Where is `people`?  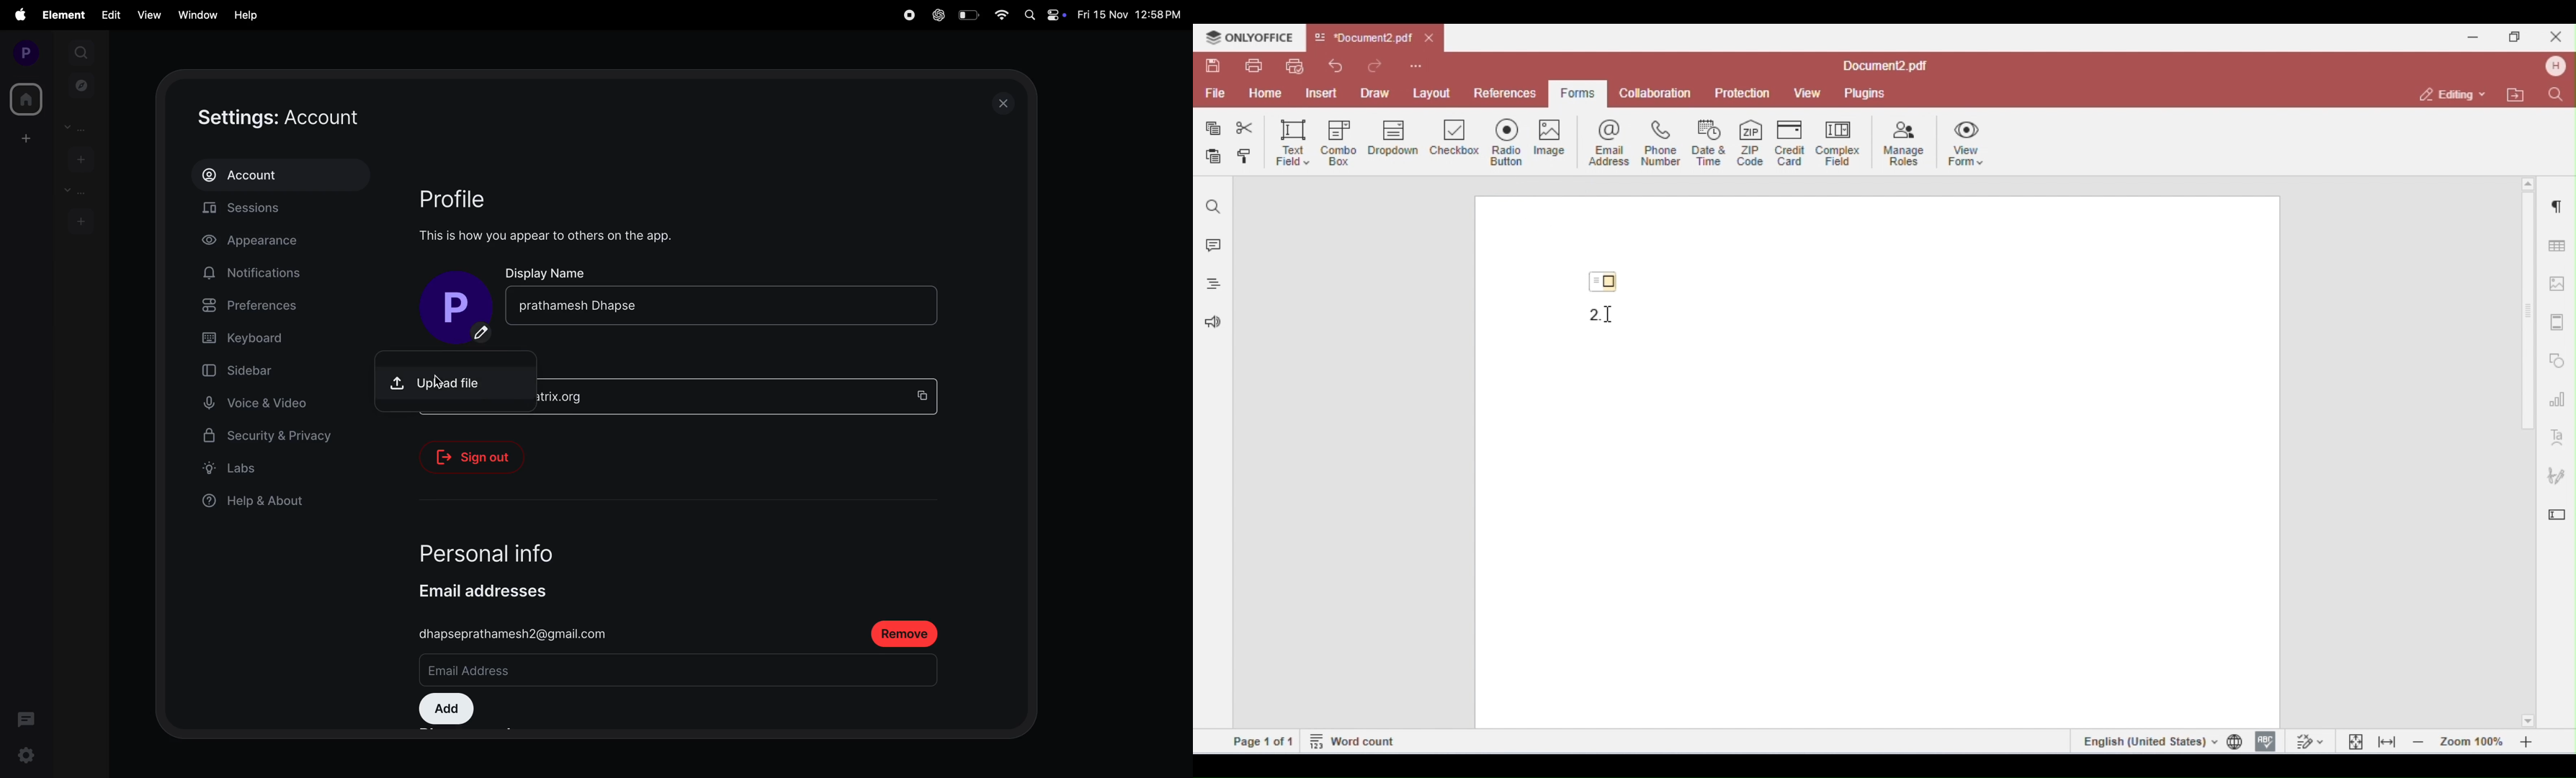 people is located at coordinates (79, 127).